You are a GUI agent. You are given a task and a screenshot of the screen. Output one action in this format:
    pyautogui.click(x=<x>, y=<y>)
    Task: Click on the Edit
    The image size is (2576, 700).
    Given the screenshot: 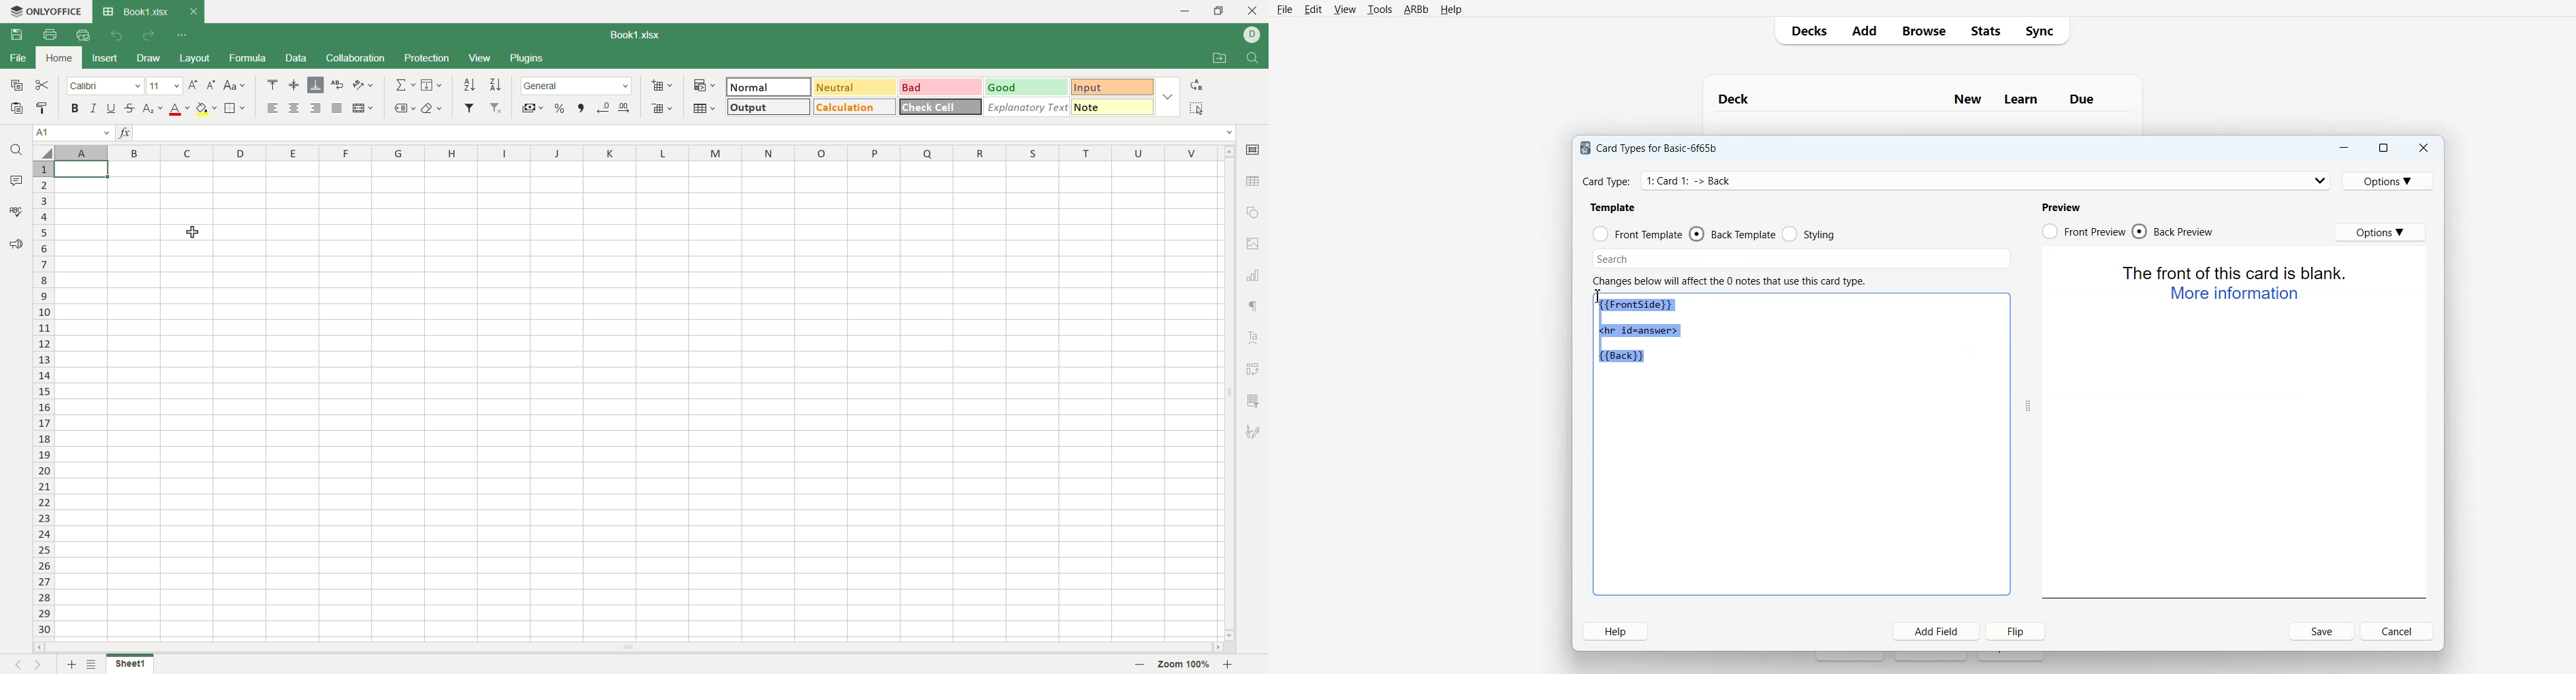 What is the action you would take?
    pyautogui.click(x=1312, y=9)
    